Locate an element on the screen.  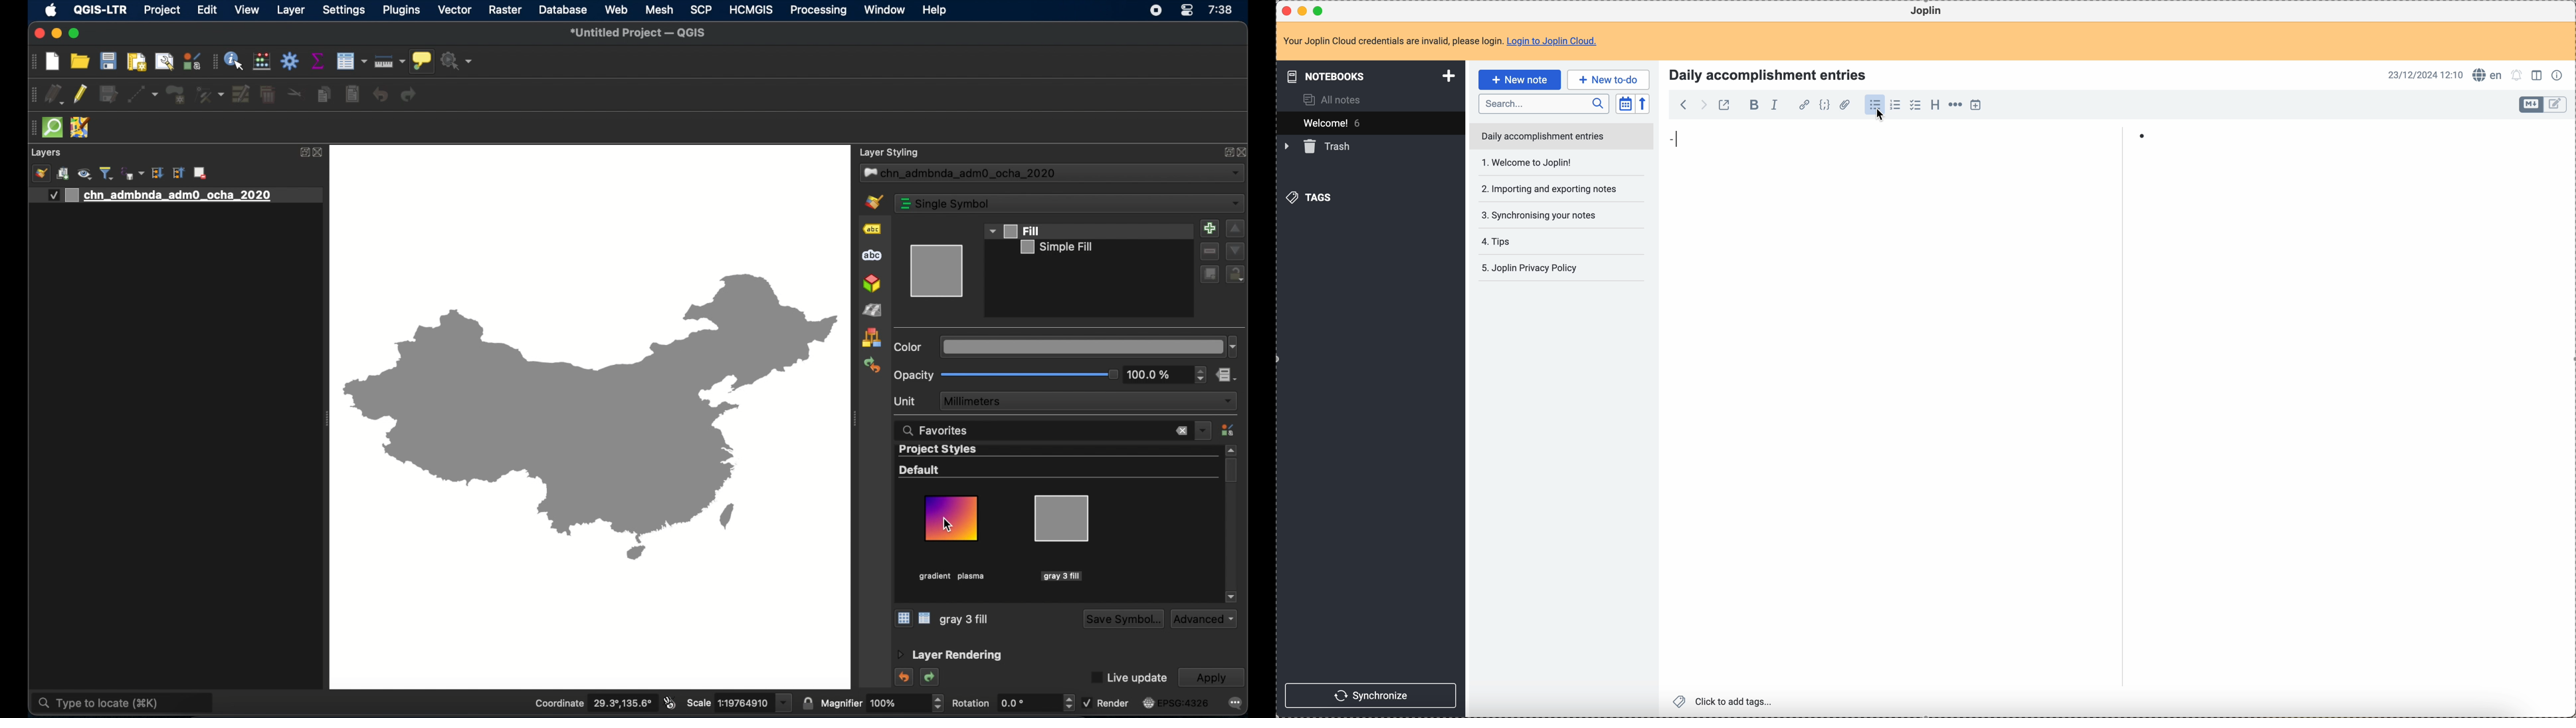
maximize is located at coordinates (75, 34).